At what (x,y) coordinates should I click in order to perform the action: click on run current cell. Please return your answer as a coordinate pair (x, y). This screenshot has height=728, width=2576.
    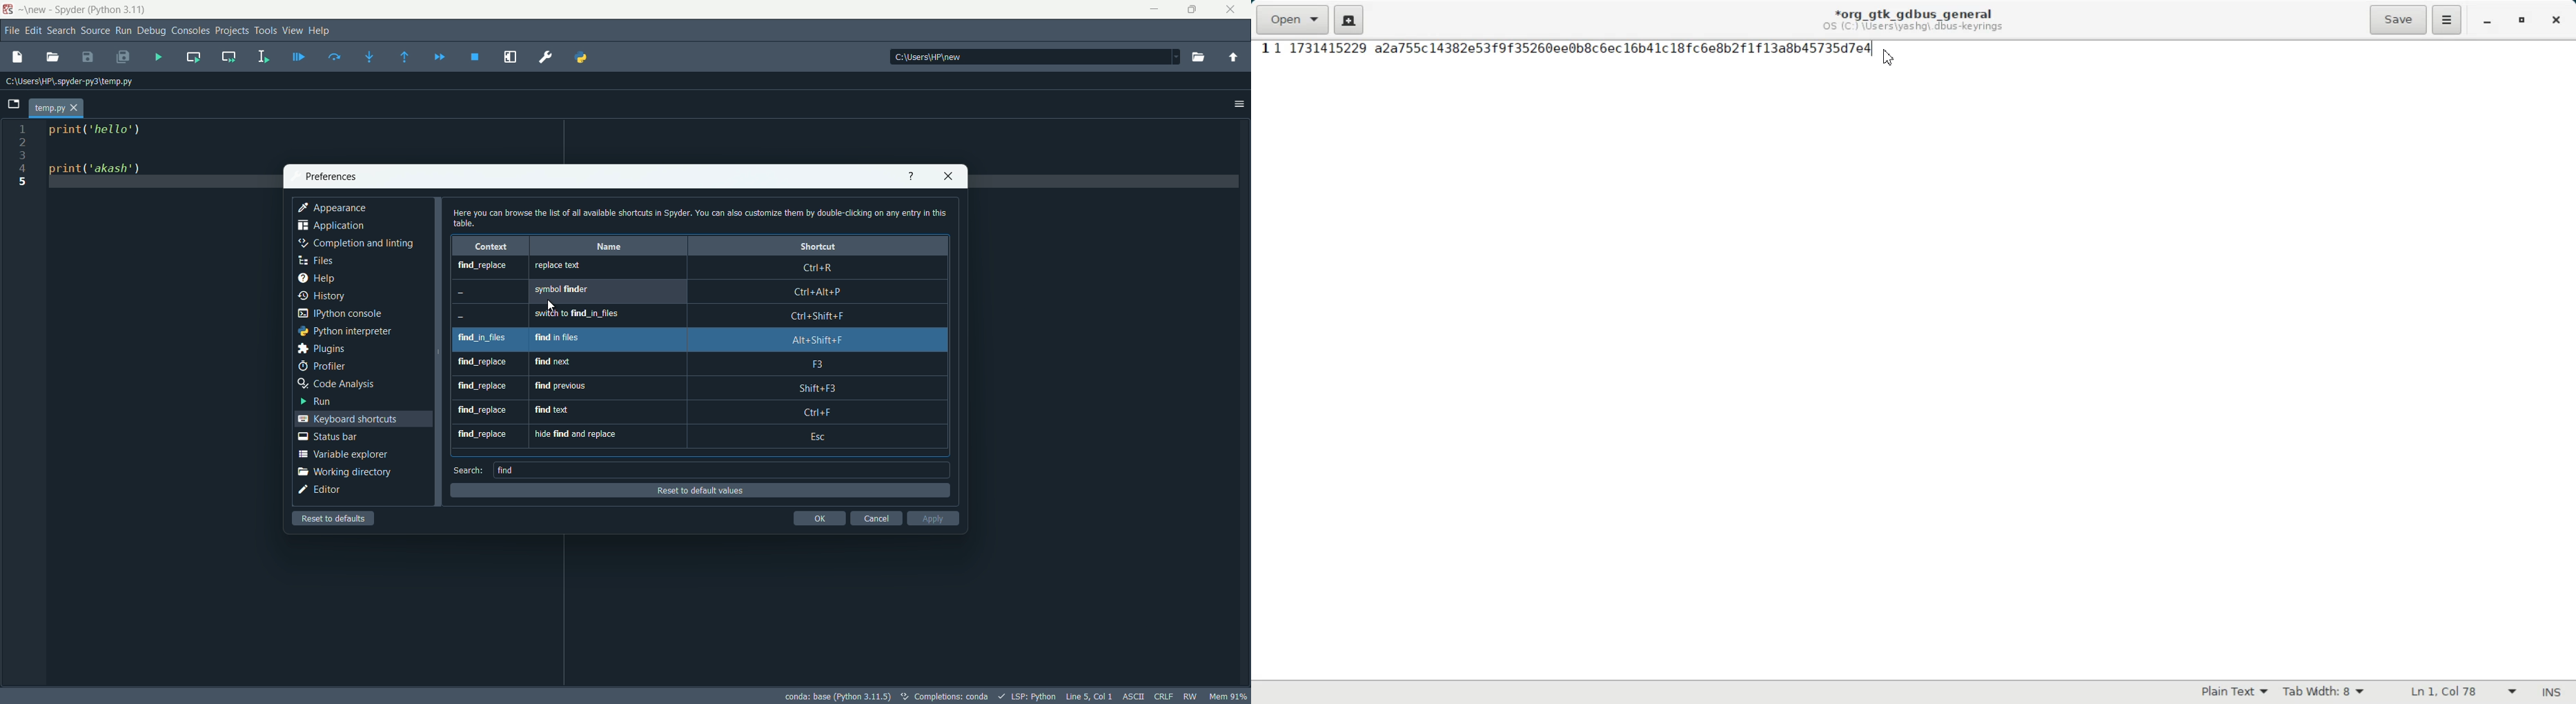
    Looking at the image, I should click on (194, 57).